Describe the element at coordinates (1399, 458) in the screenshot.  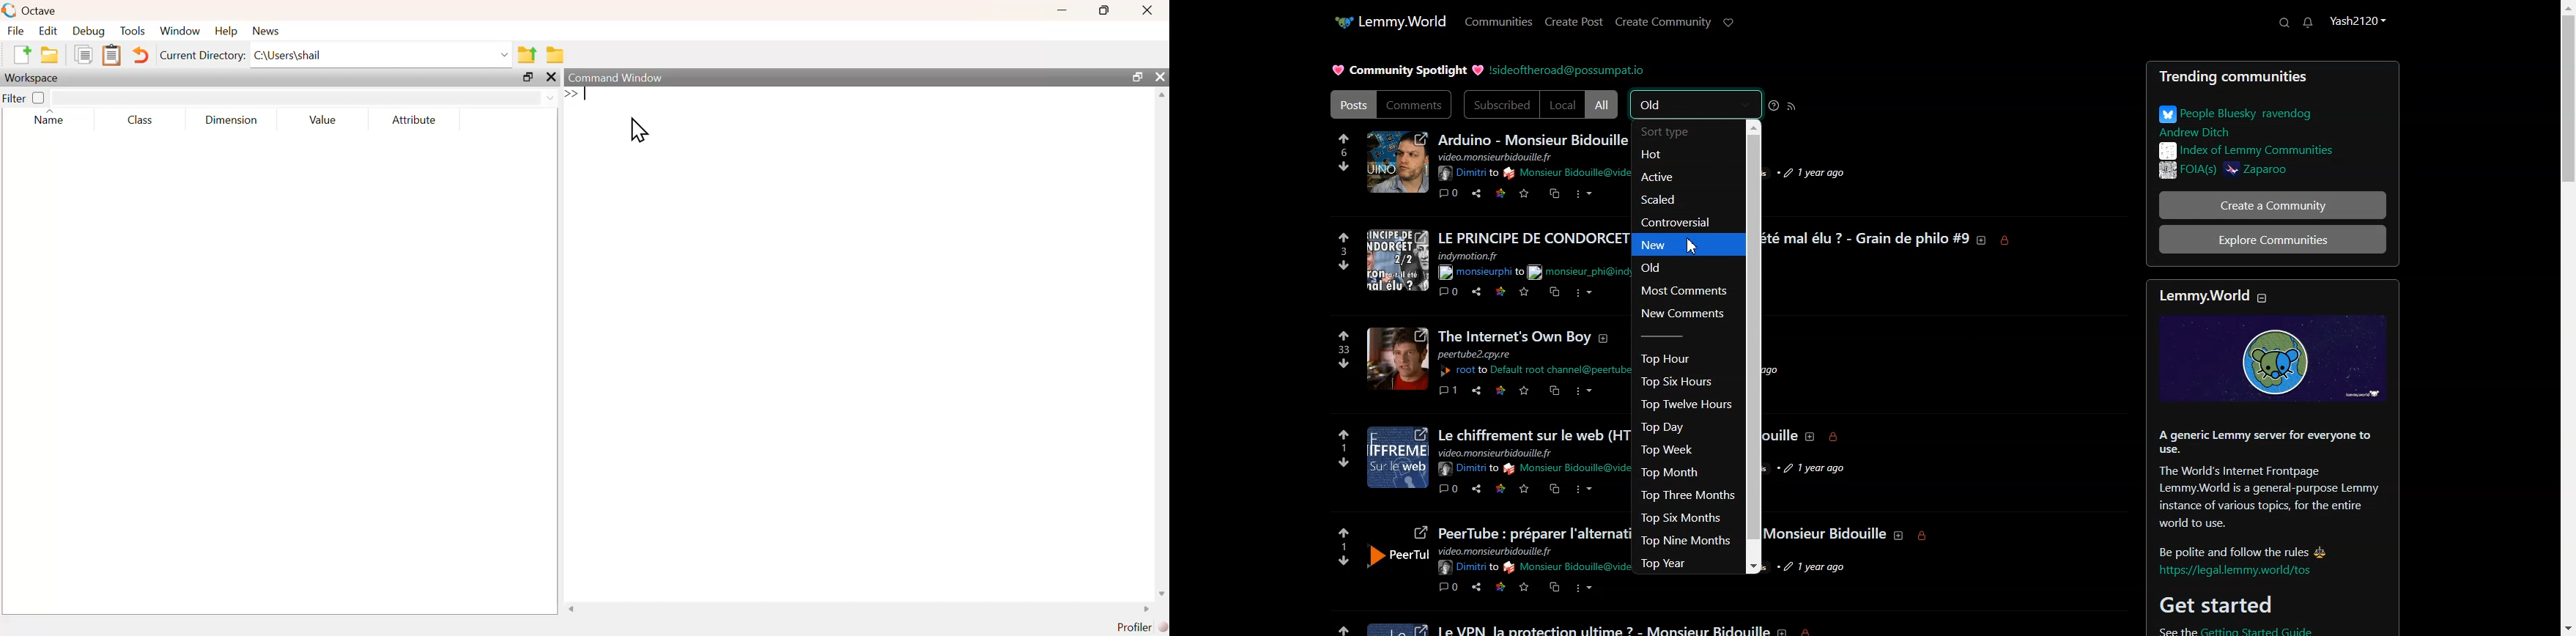
I see `` at that location.